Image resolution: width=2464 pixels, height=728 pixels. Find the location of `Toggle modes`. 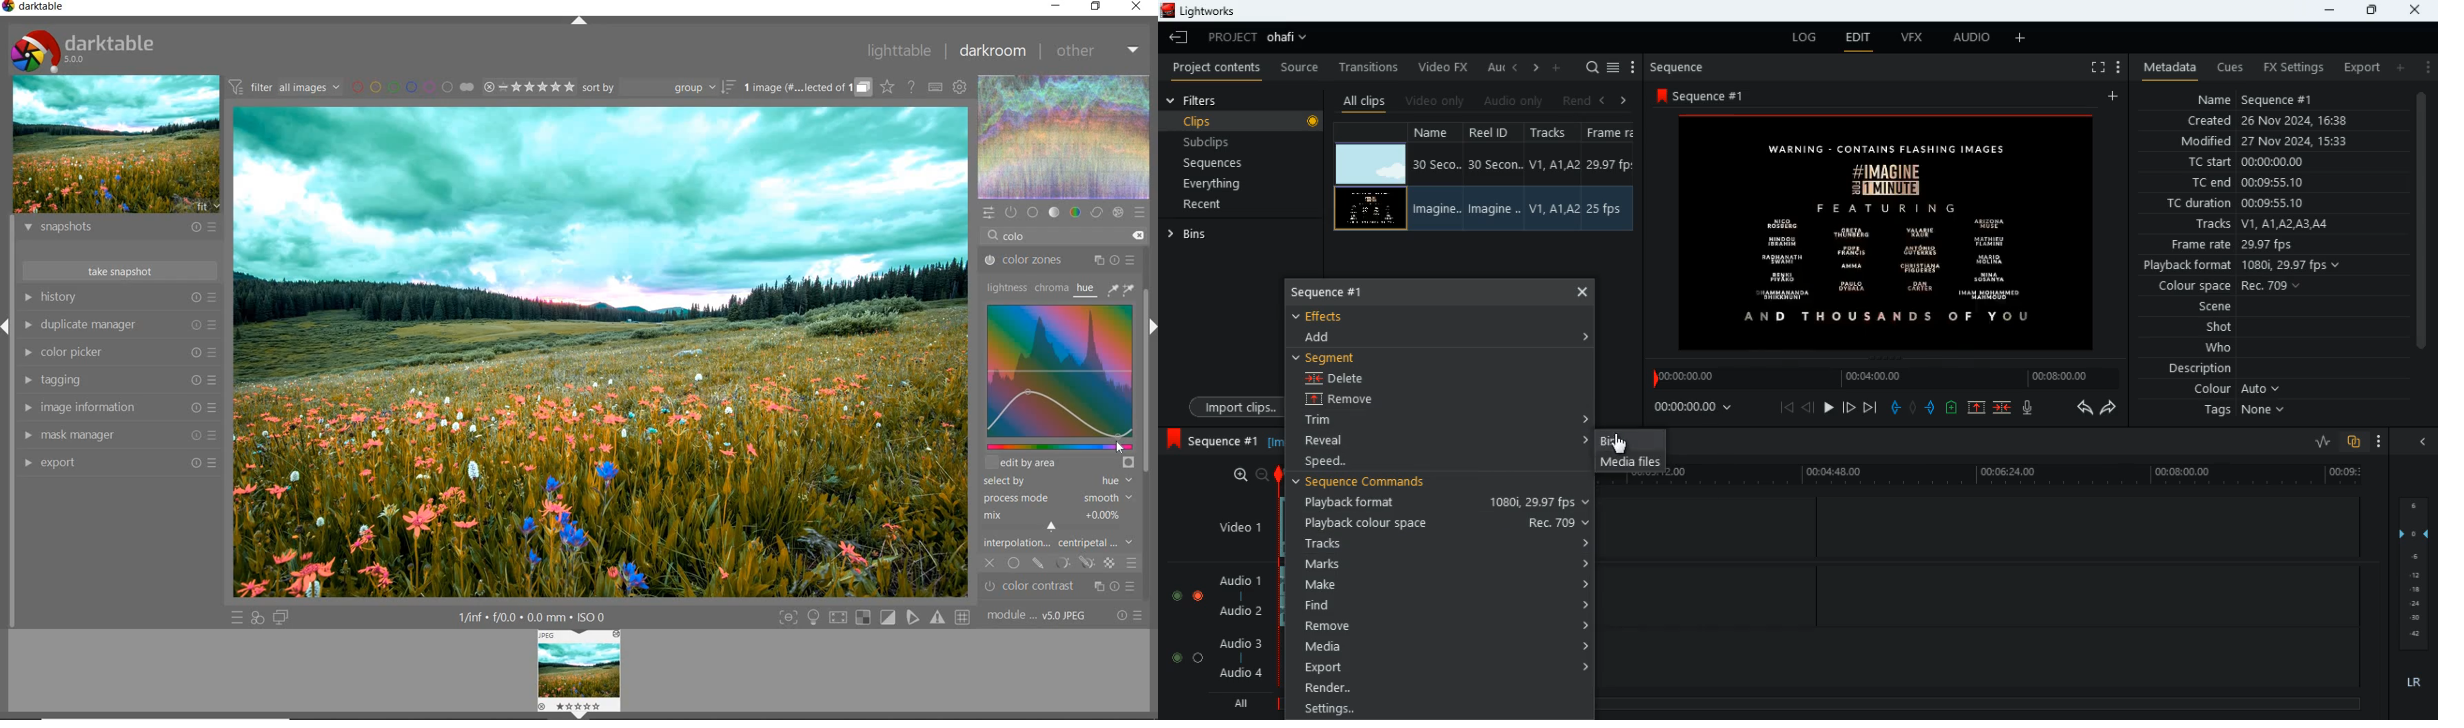

Toggle modes is located at coordinates (874, 618).